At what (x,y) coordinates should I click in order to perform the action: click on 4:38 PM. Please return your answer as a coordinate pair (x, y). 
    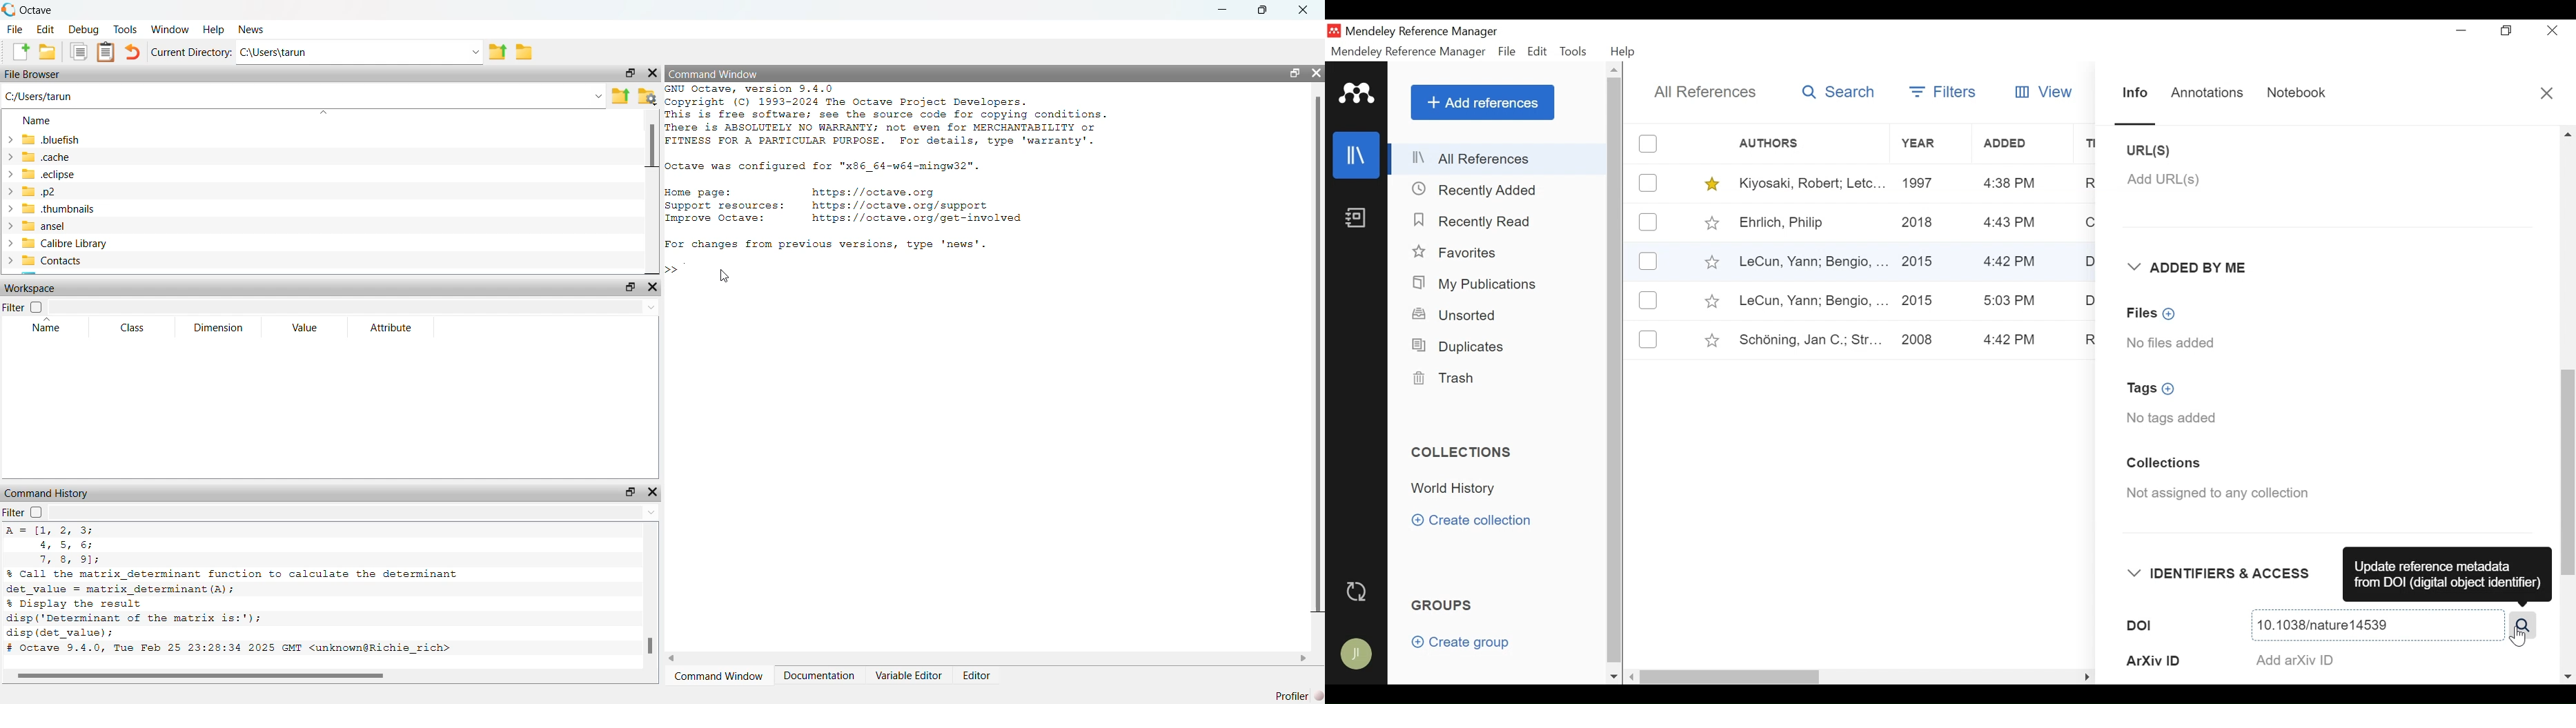
    Looking at the image, I should click on (2010, 183).